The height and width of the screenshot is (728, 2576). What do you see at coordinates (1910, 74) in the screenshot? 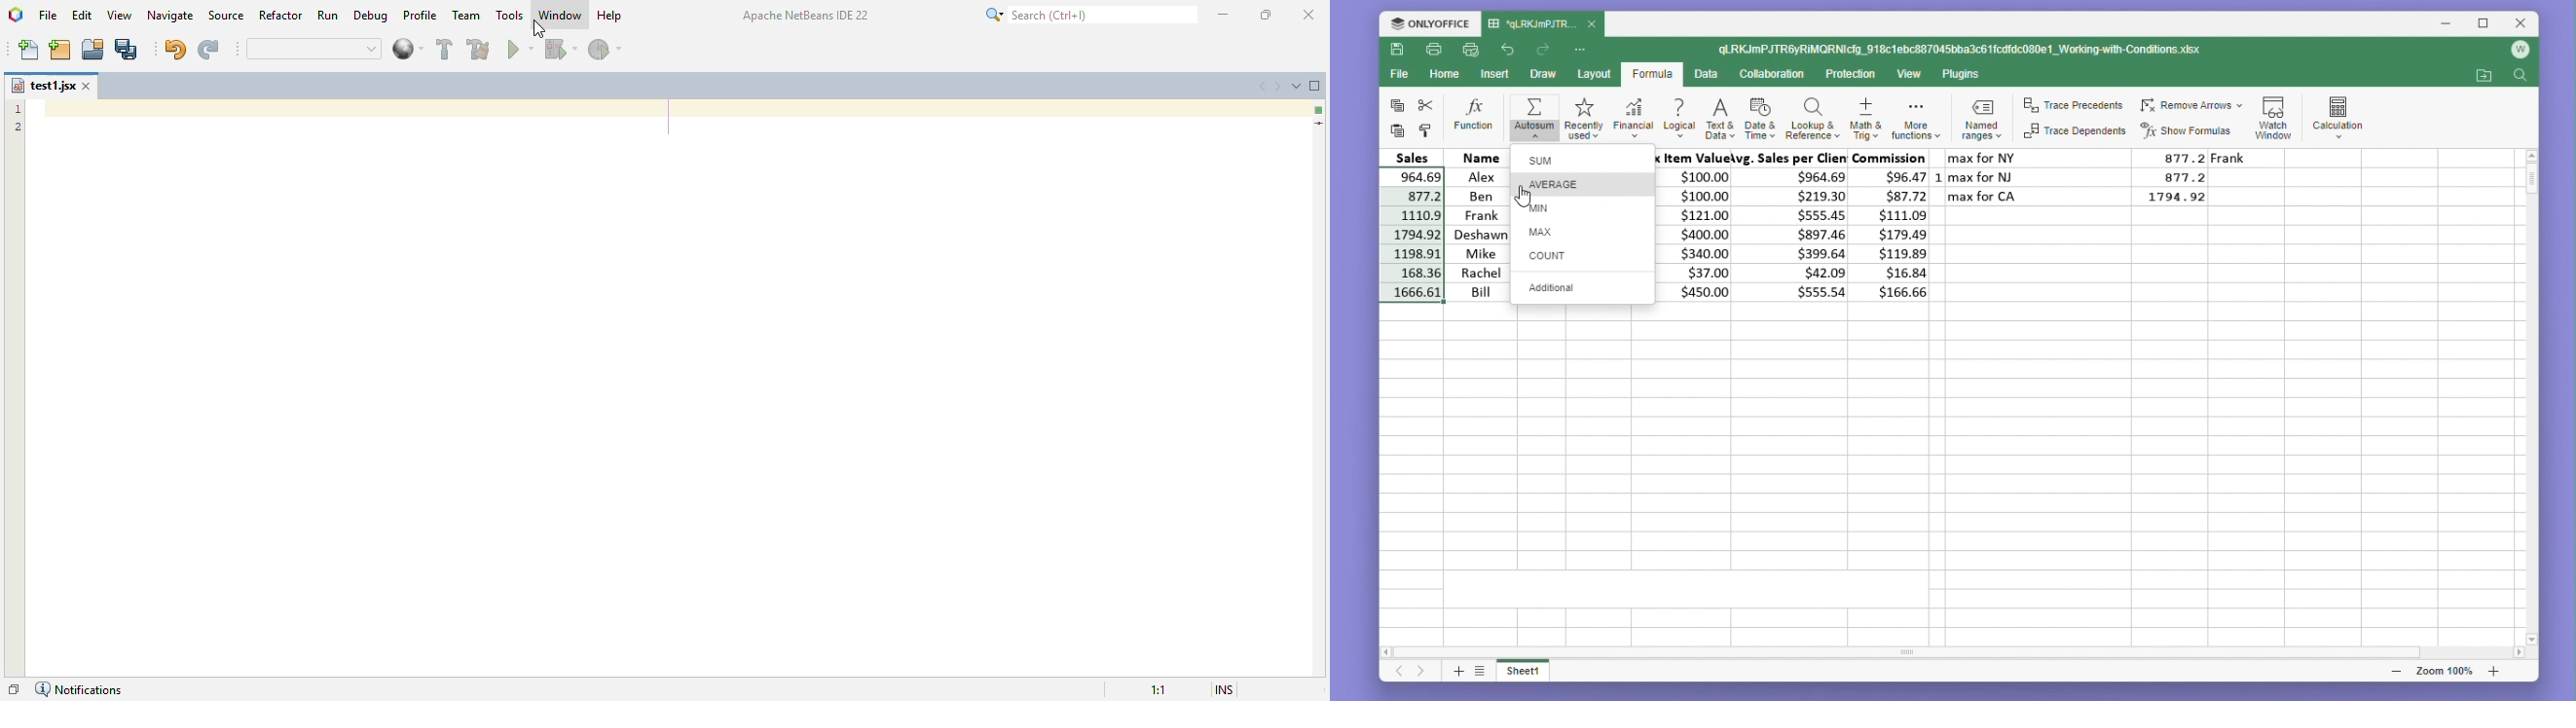
I see `View` at bounding box center [1910, 74].